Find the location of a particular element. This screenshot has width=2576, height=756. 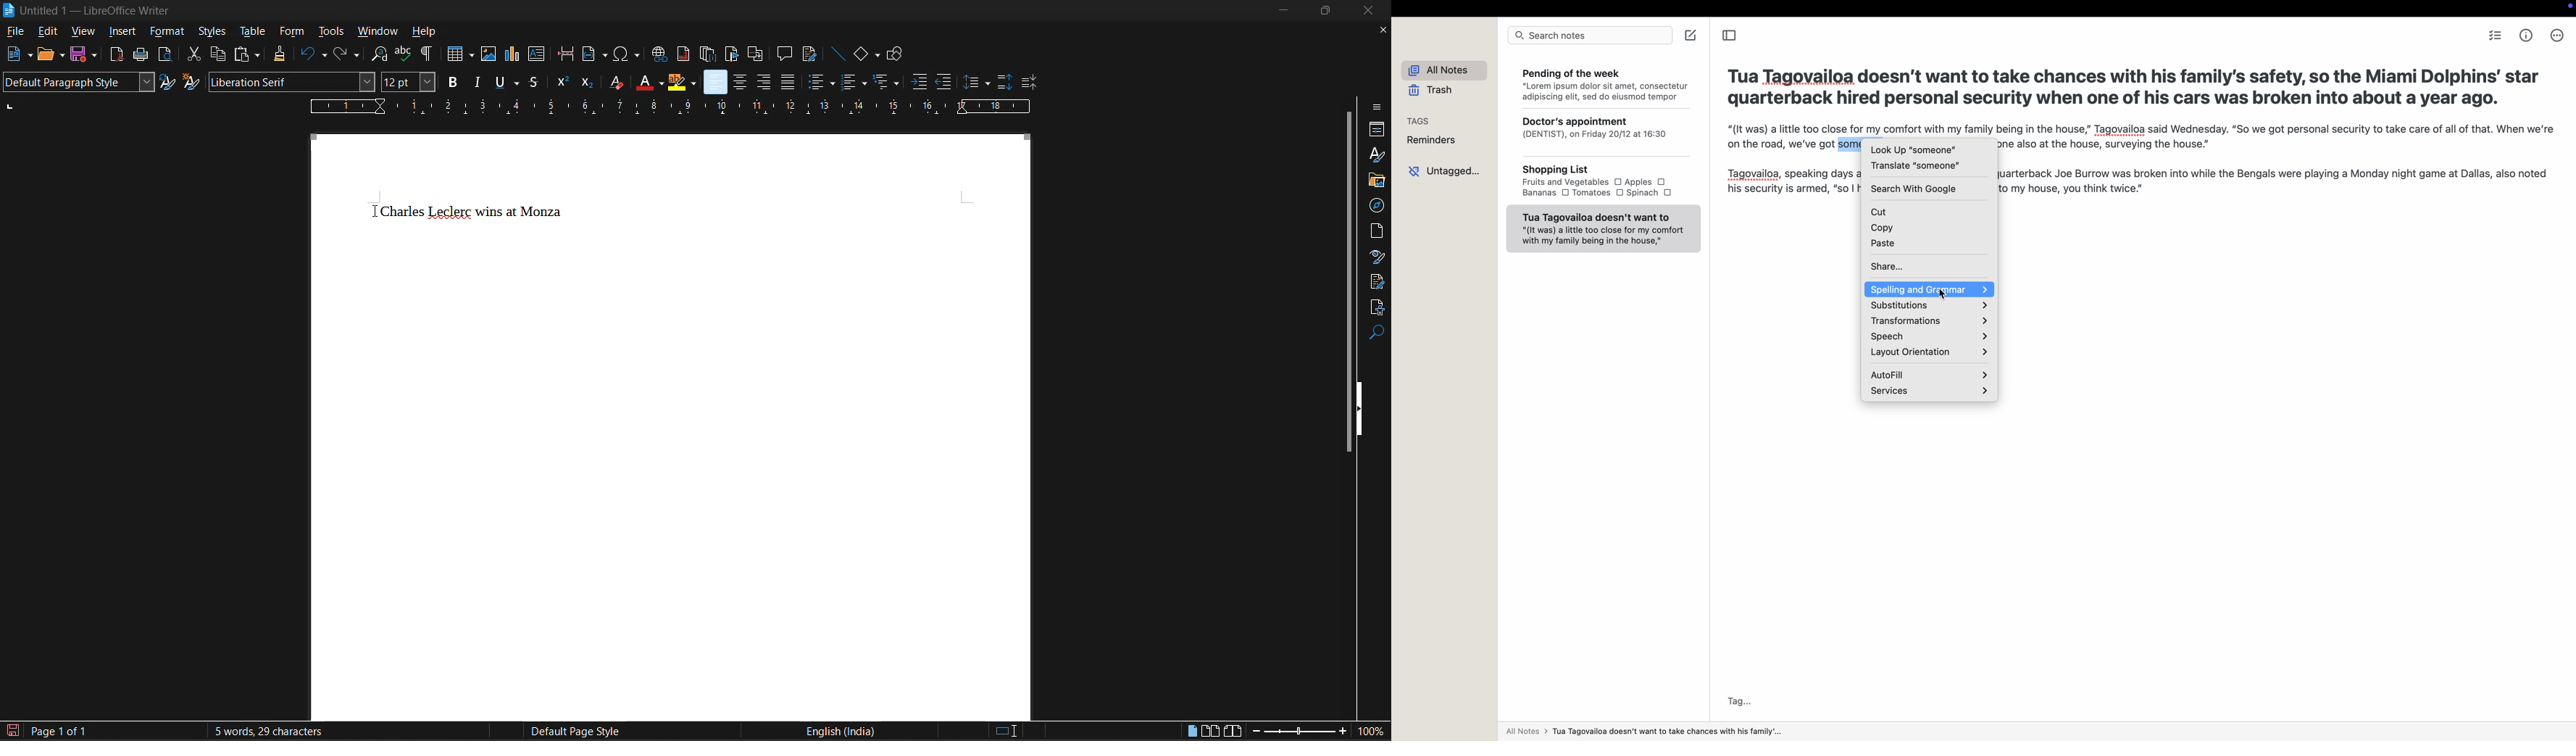

insert page break is located at coordinates (565, 54).